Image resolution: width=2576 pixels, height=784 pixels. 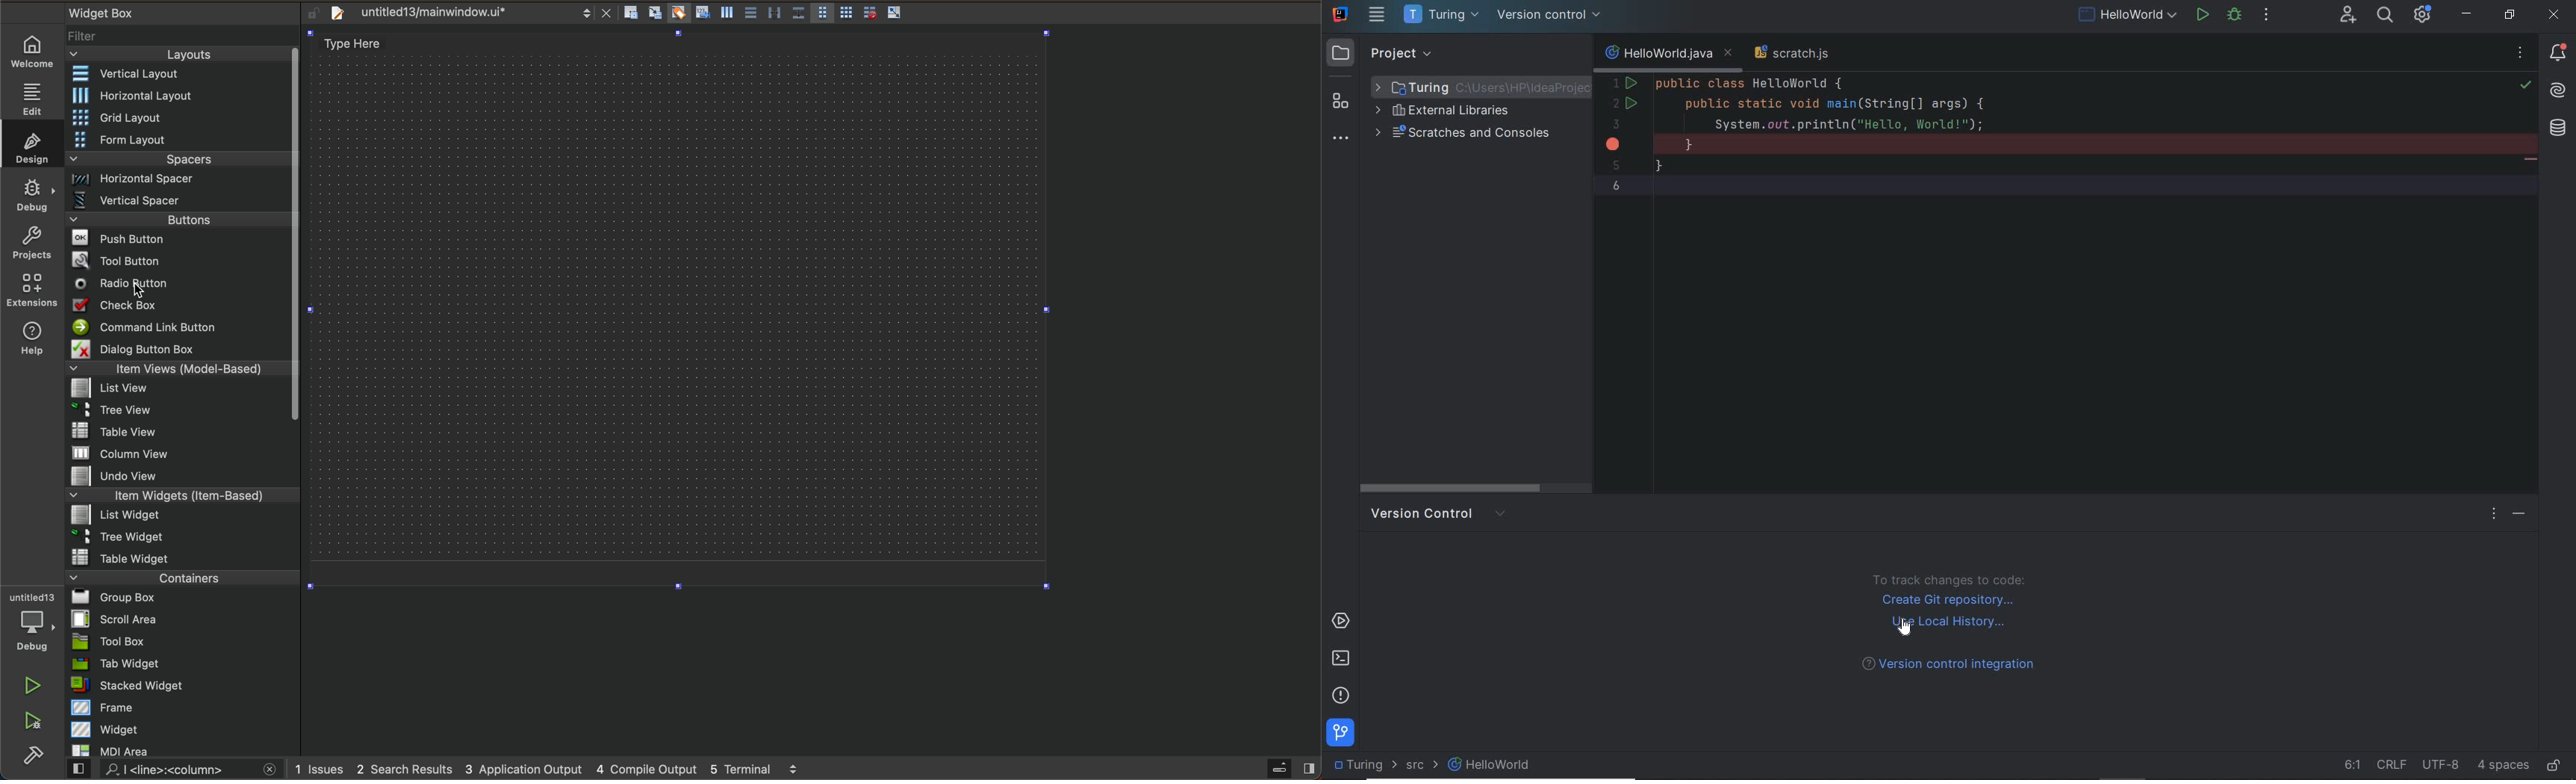 What do you see at coordinates (2395, 764) in the screenshot?
I see `line separator` at bounding box center [2395, 764].